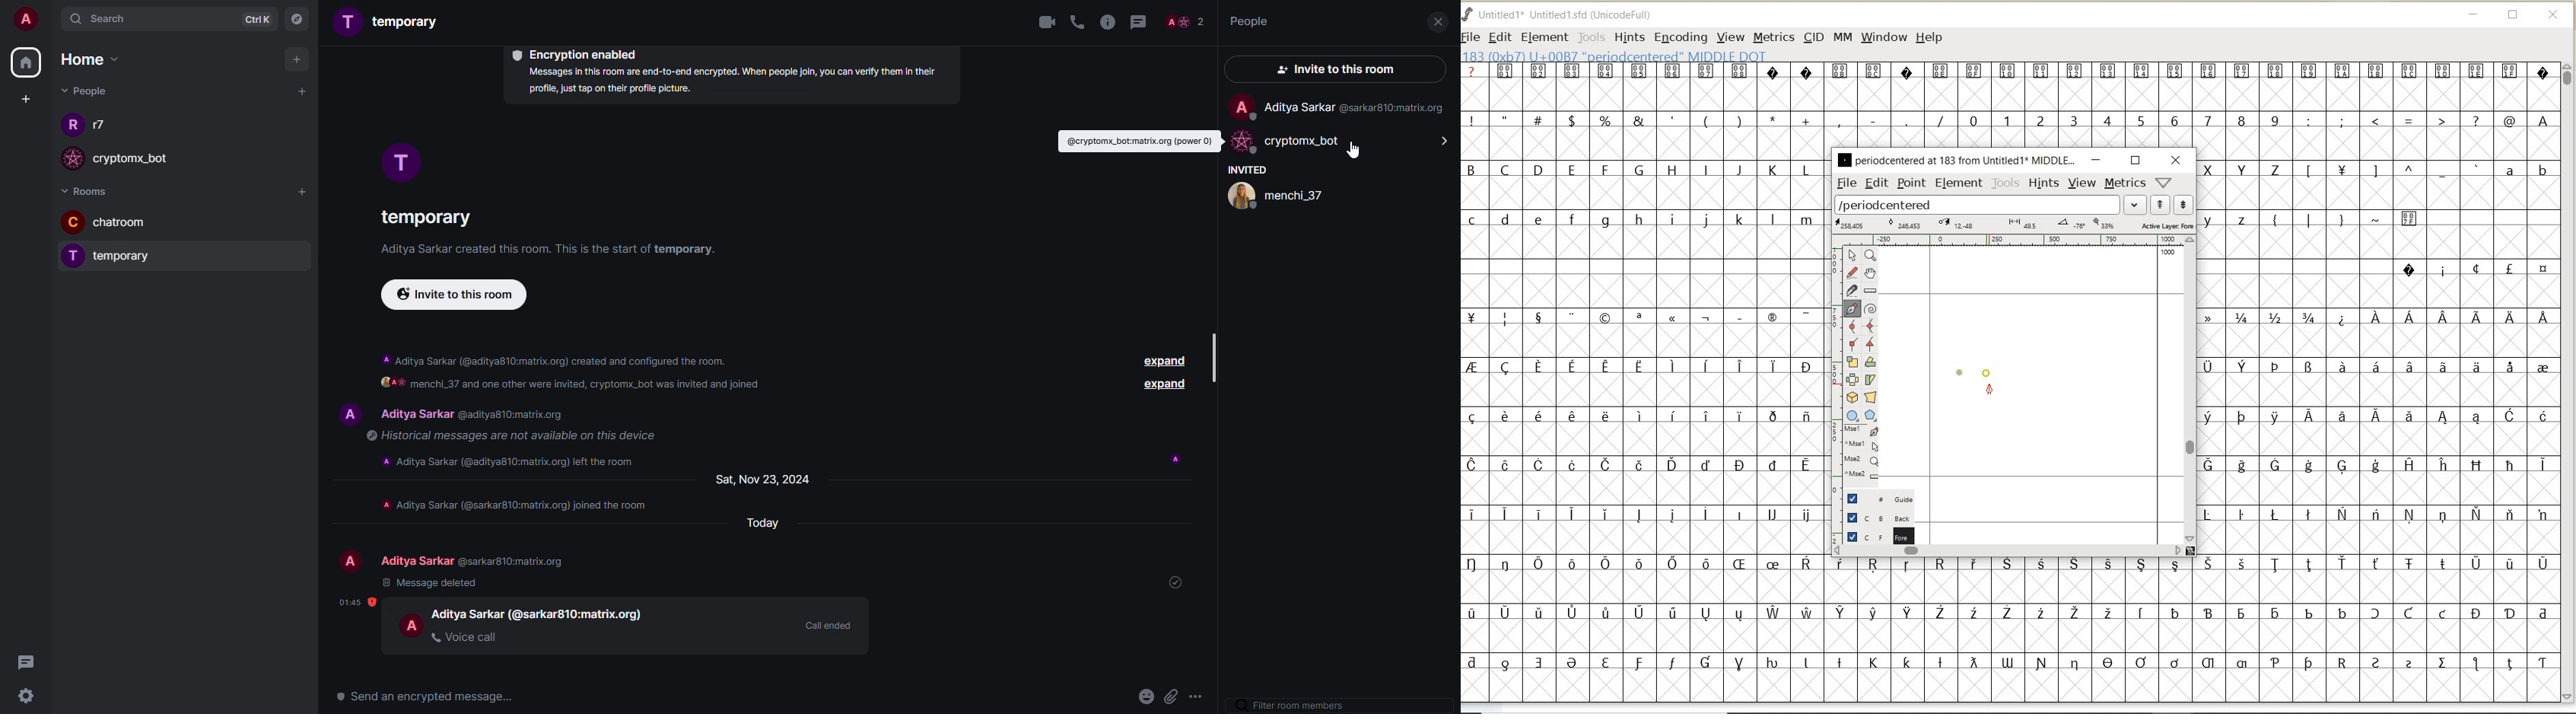 Image resolution: width=2576 pixels, height=728 pixels. What do you see at coordinates (1833, 360) in the screenshot?
I see `scale` at bounding box center [1833, 360].